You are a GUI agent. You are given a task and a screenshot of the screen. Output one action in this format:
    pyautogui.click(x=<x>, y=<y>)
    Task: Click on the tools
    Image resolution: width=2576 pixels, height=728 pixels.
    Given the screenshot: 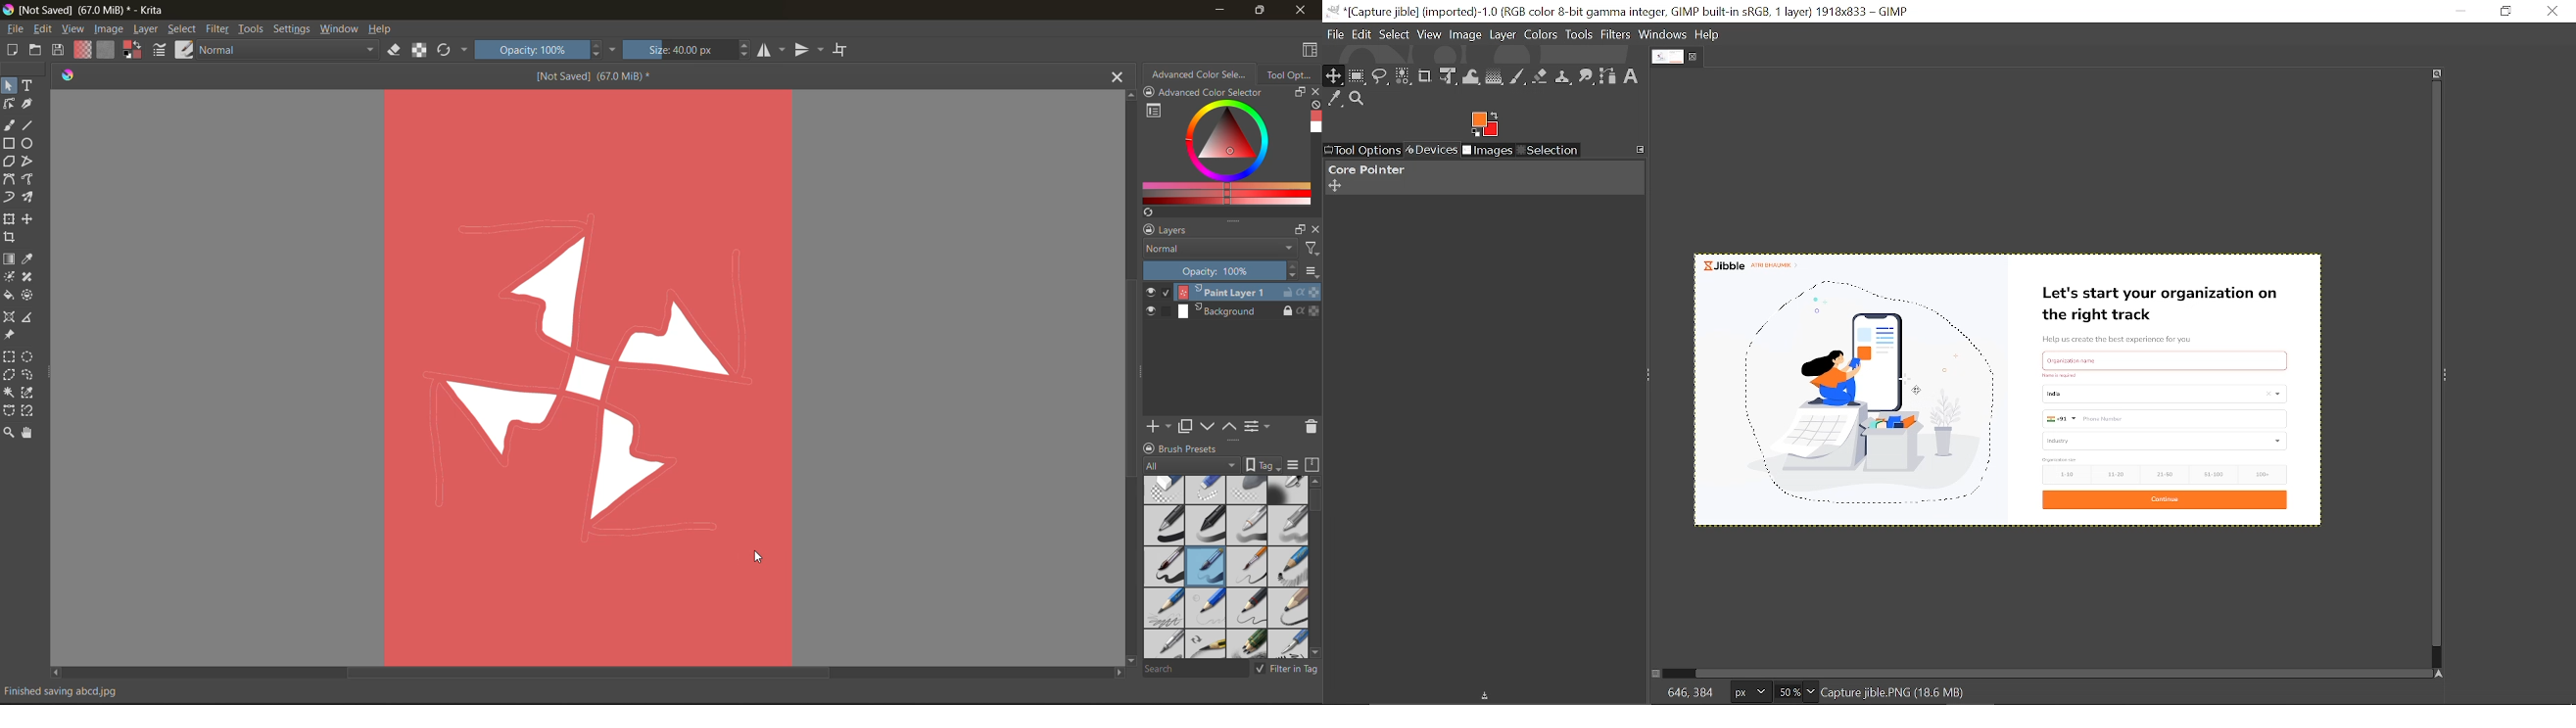 What is the action you would take?
    pyautogui.click(x=8, y=393)
    